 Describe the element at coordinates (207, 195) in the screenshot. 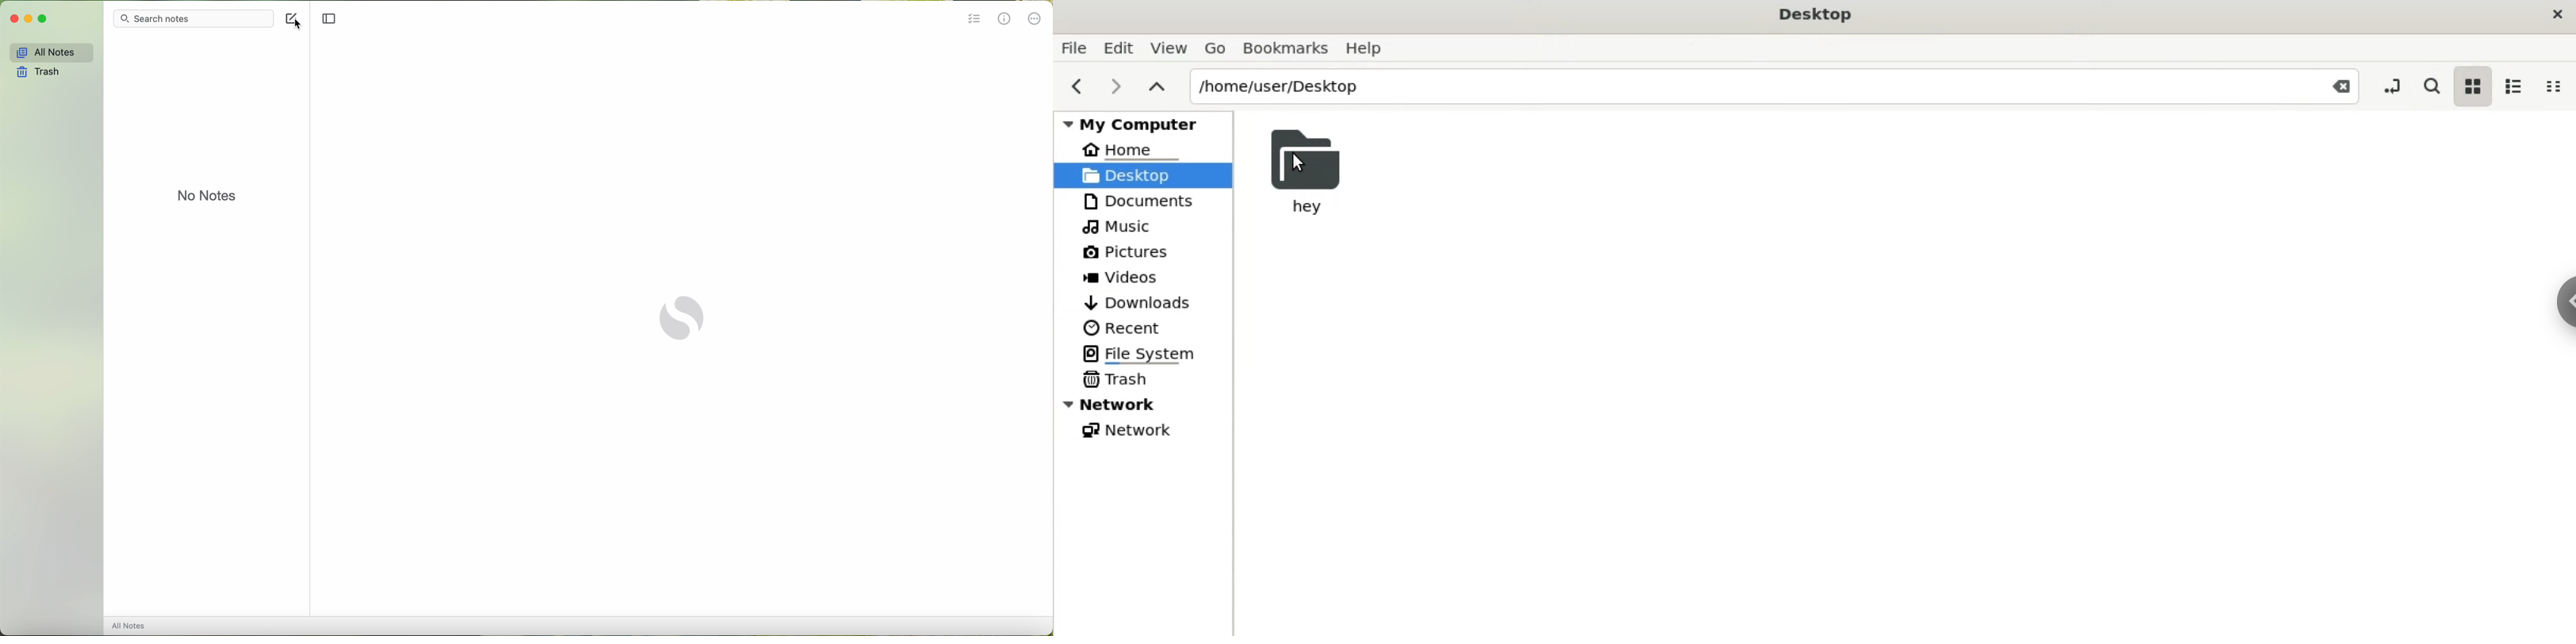

I see `no notes` at that location.